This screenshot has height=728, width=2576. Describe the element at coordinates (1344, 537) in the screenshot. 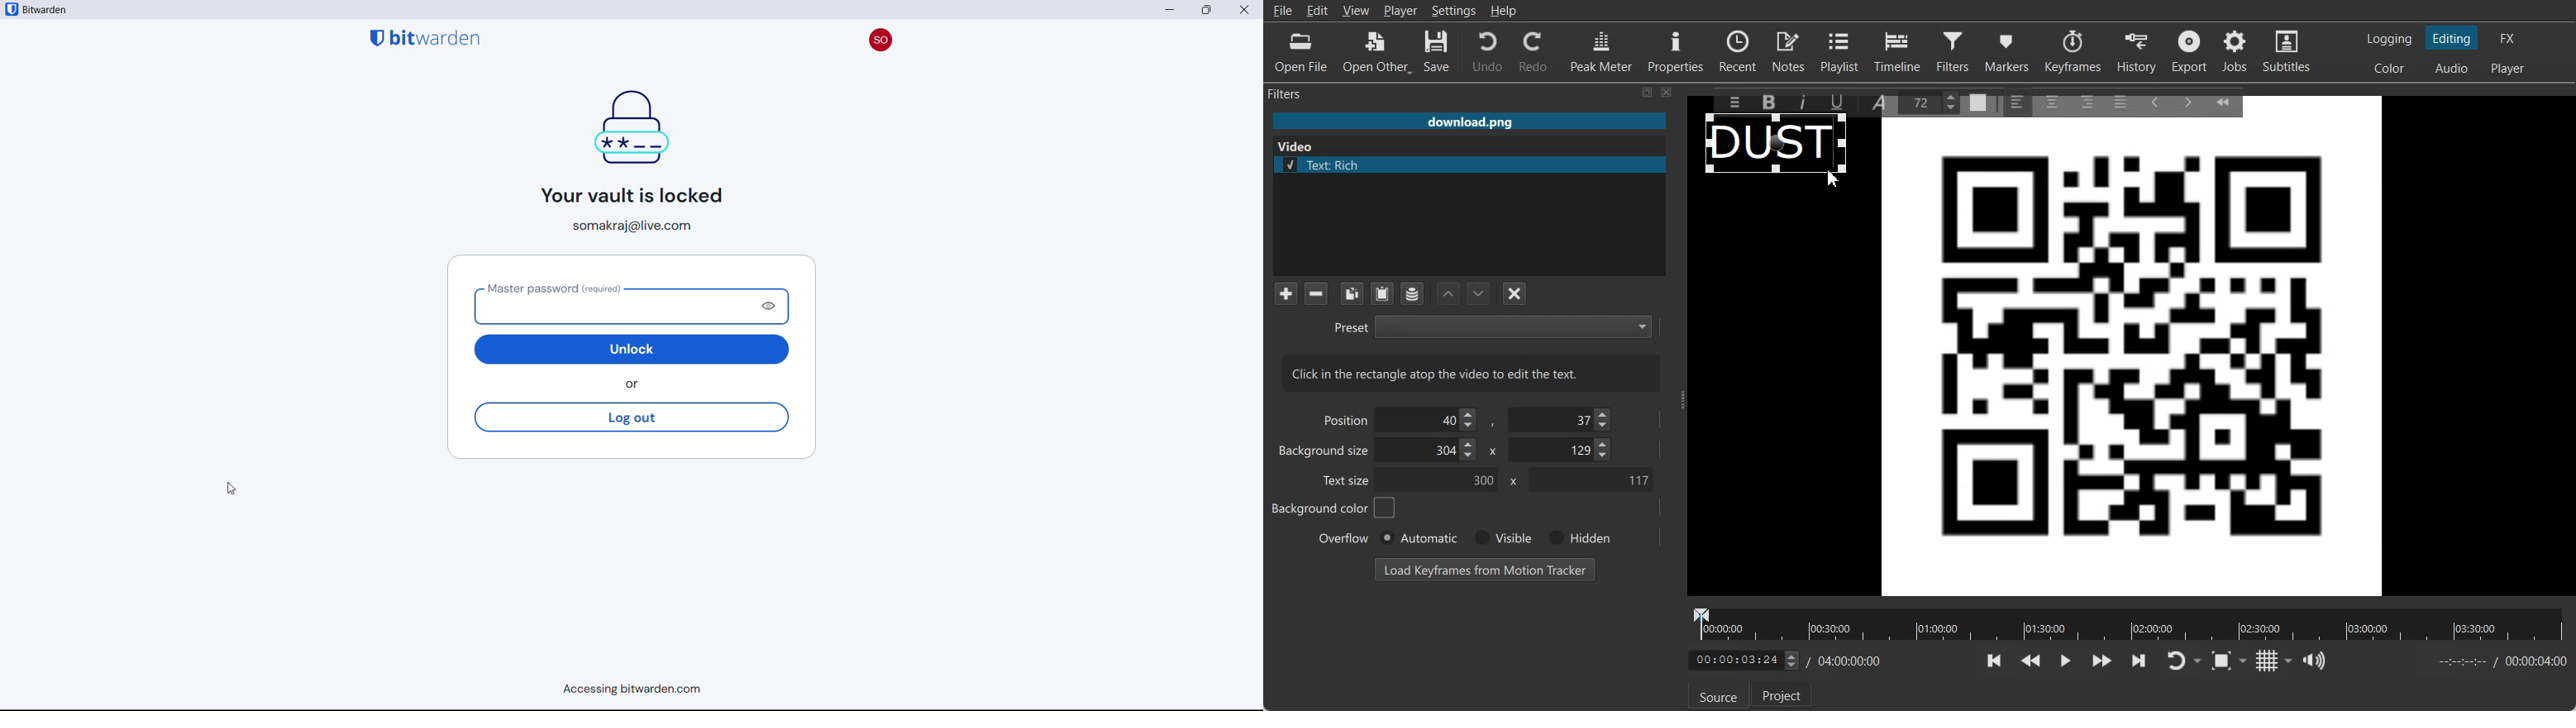

I see `Overflow` at that location.